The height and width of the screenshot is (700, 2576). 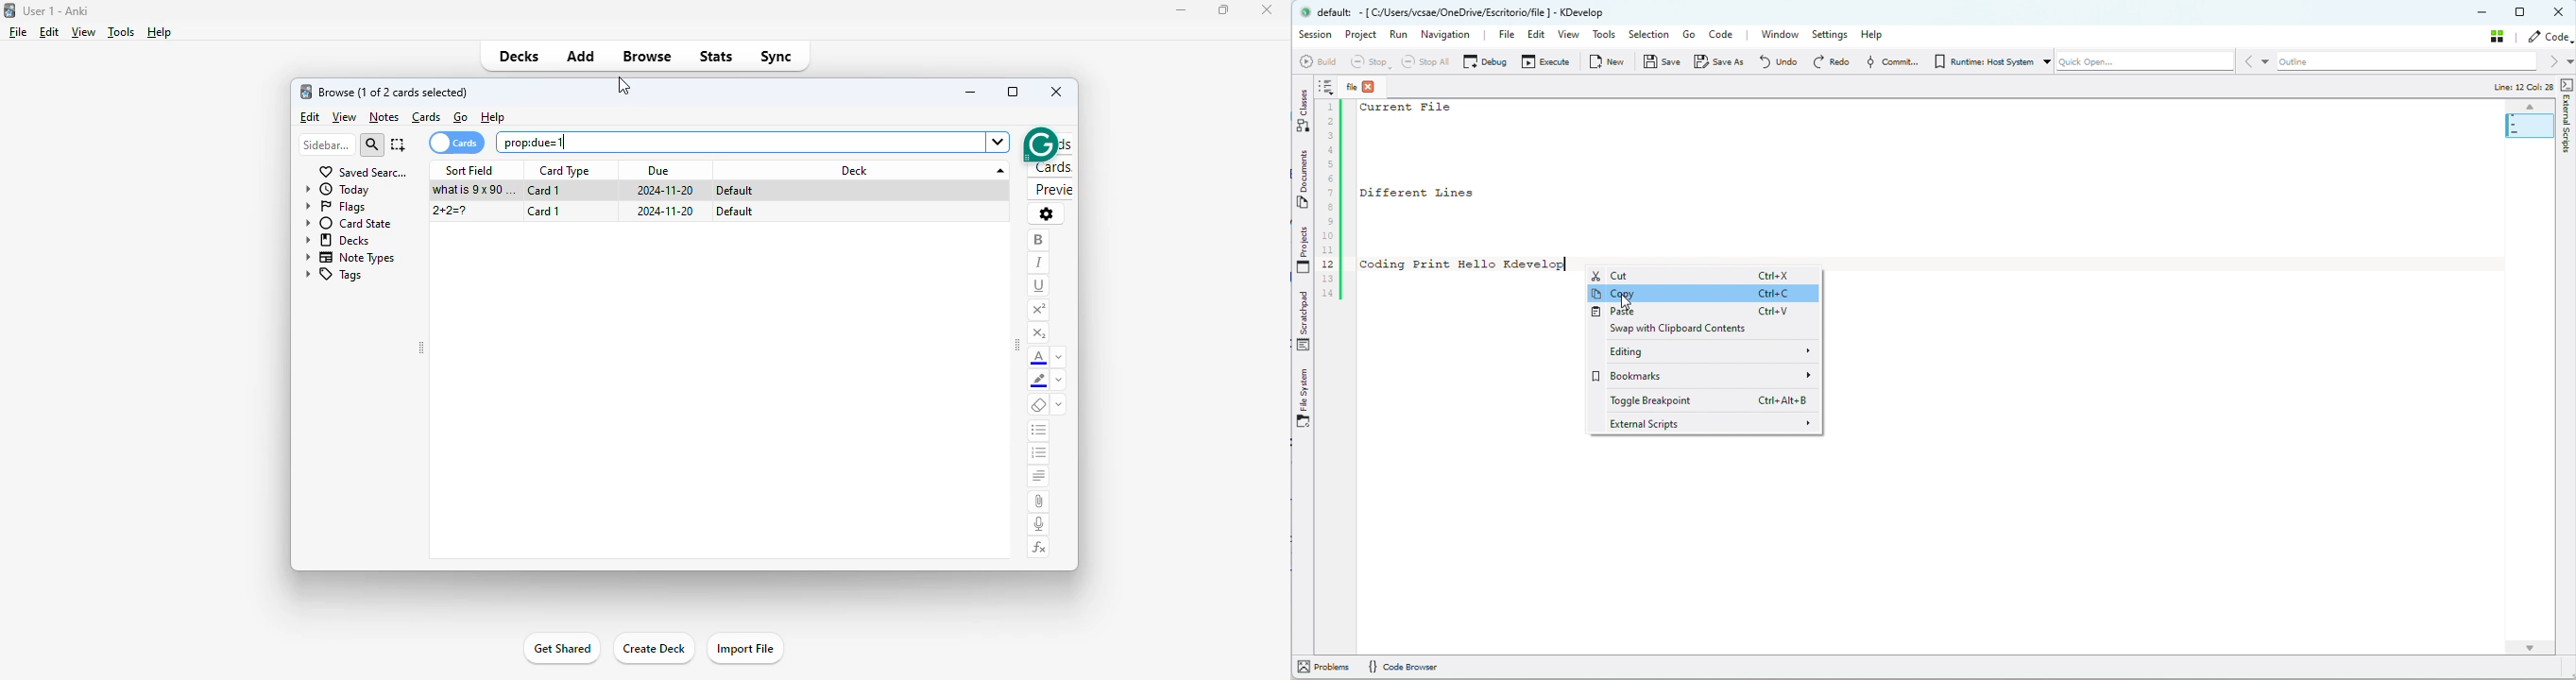 What do you see at coordinates (2522, 12) in the screenshot?
I see `Maximize` at bounding box center [2522, 12].